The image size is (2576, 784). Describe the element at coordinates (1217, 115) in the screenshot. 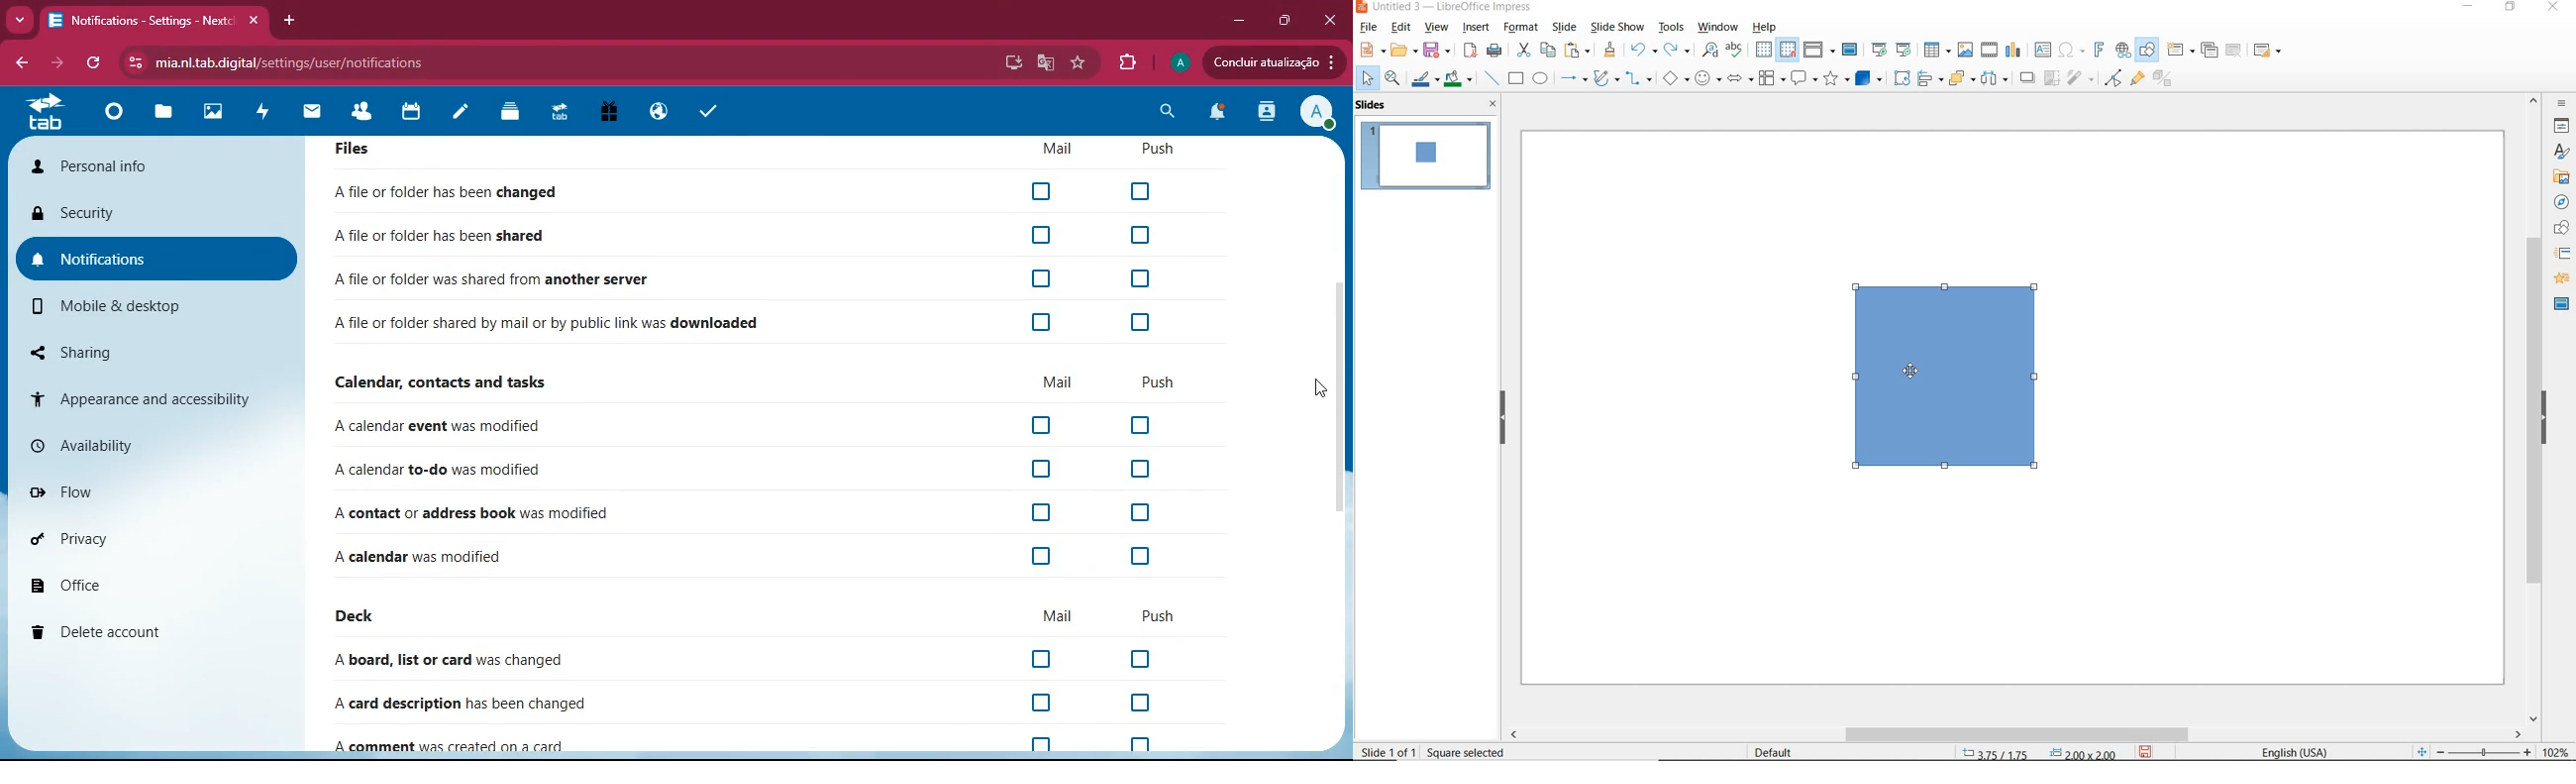

I see `notifications` at that location.